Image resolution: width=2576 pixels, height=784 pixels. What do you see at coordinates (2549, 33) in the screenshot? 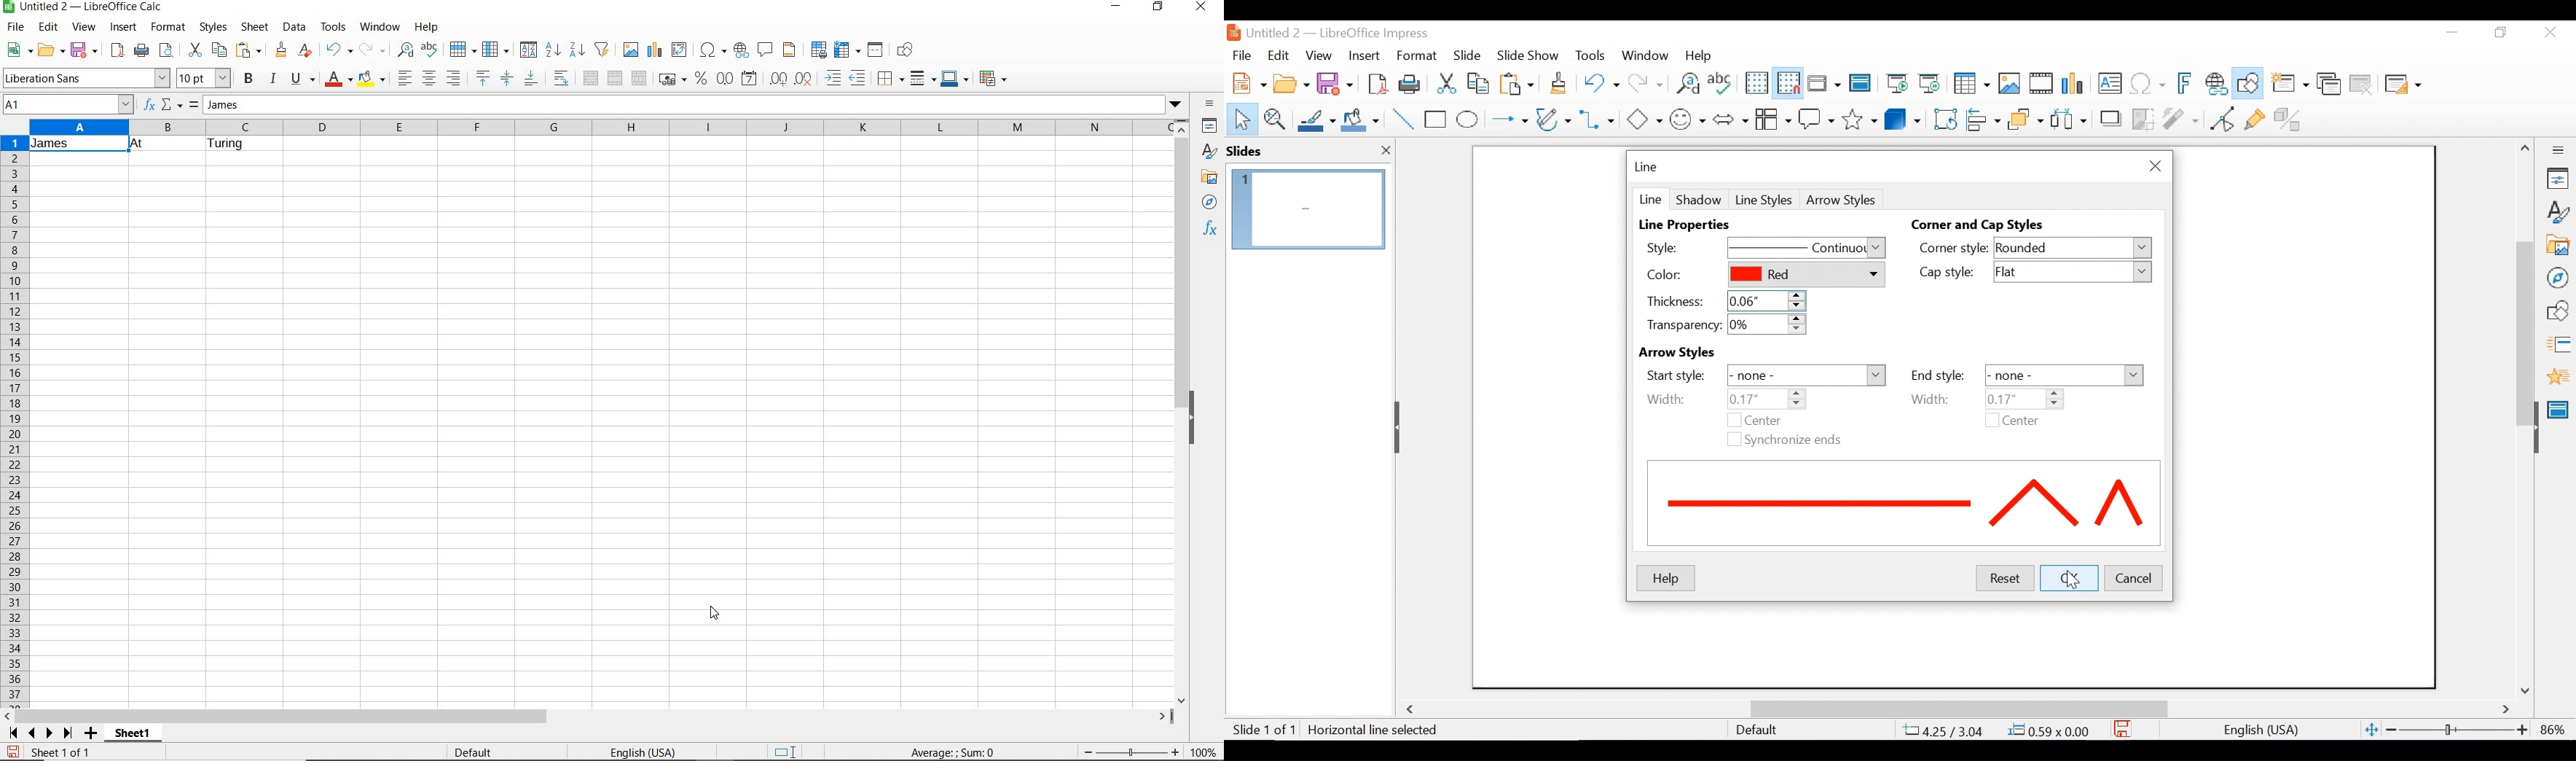
I see `Close` at bounding box center [2549, 33].